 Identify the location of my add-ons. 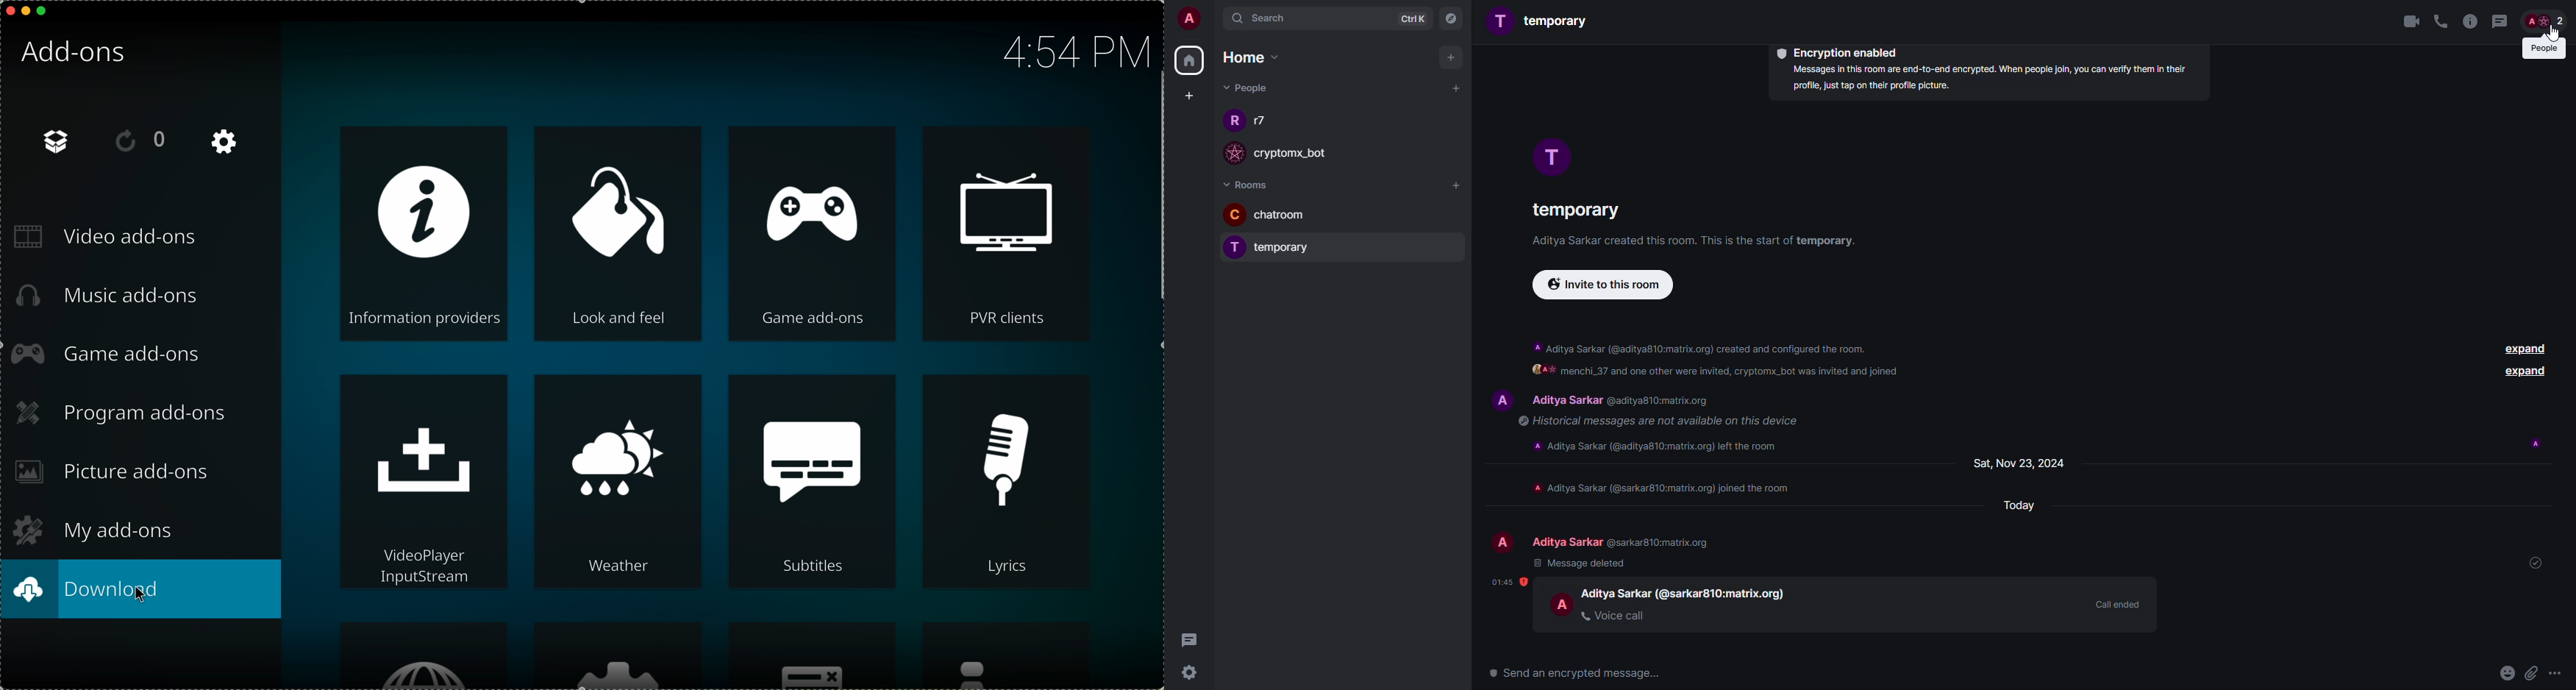
(92, 528).